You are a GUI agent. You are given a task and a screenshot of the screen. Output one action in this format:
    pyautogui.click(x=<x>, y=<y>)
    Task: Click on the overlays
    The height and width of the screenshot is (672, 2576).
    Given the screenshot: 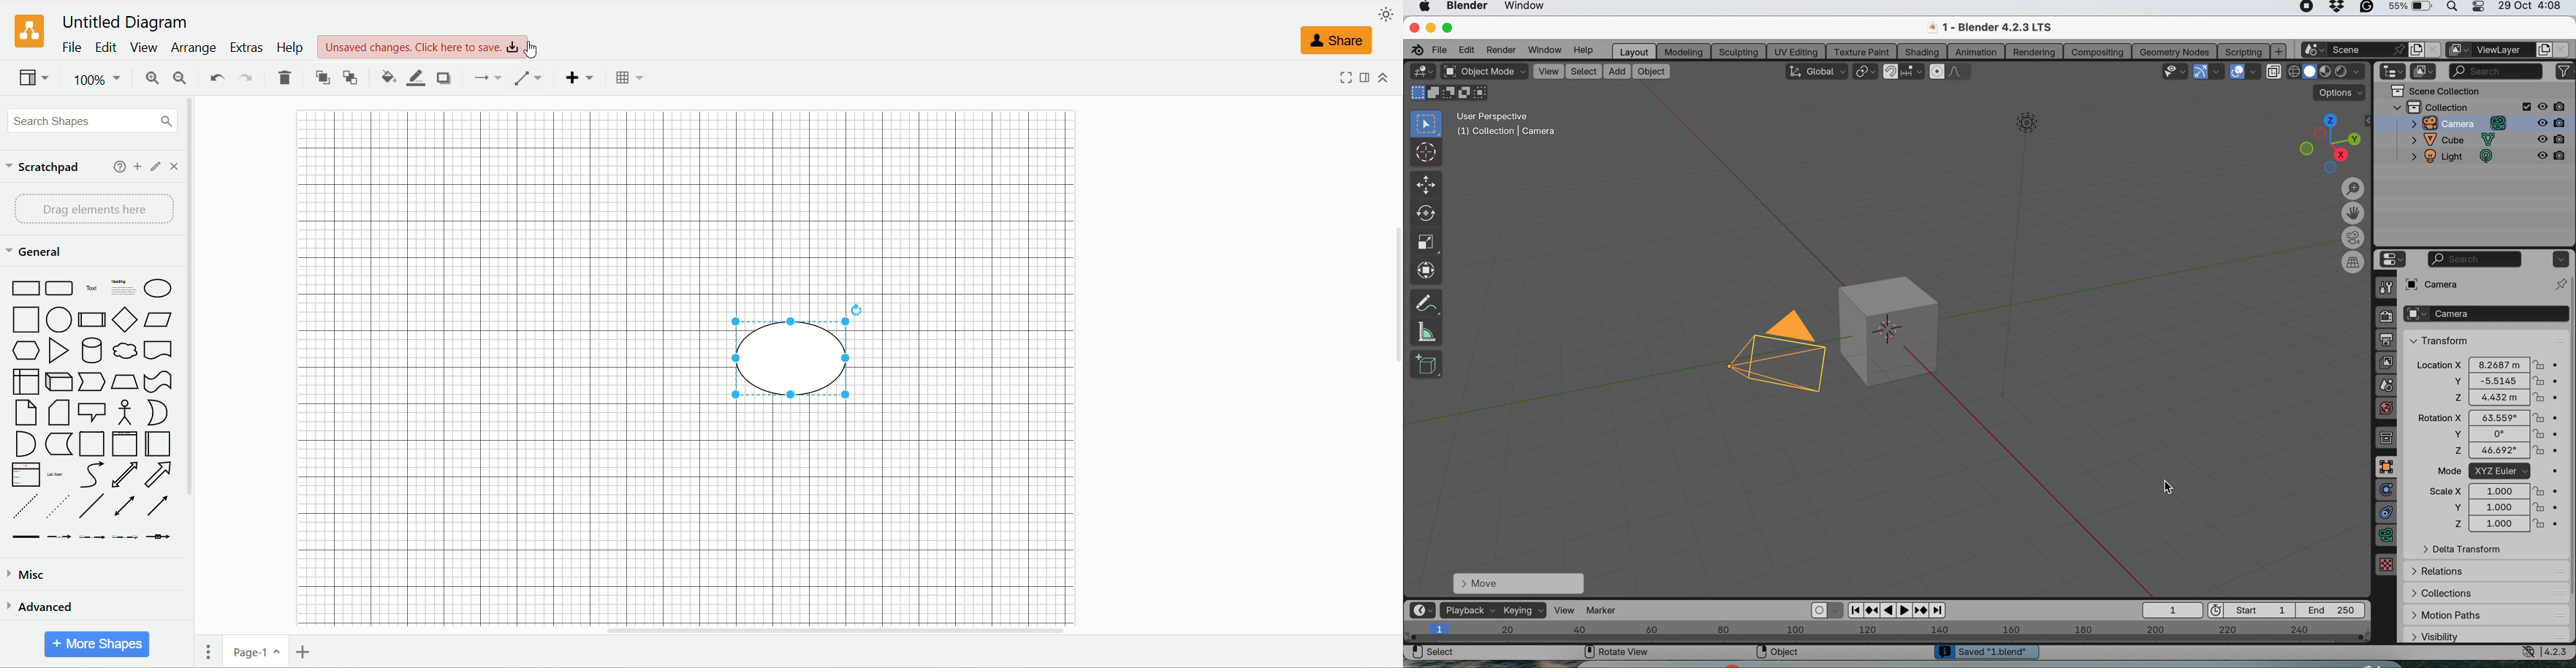 What is the action you would take?
    pyautogui.click(x=2255, y=73)
    